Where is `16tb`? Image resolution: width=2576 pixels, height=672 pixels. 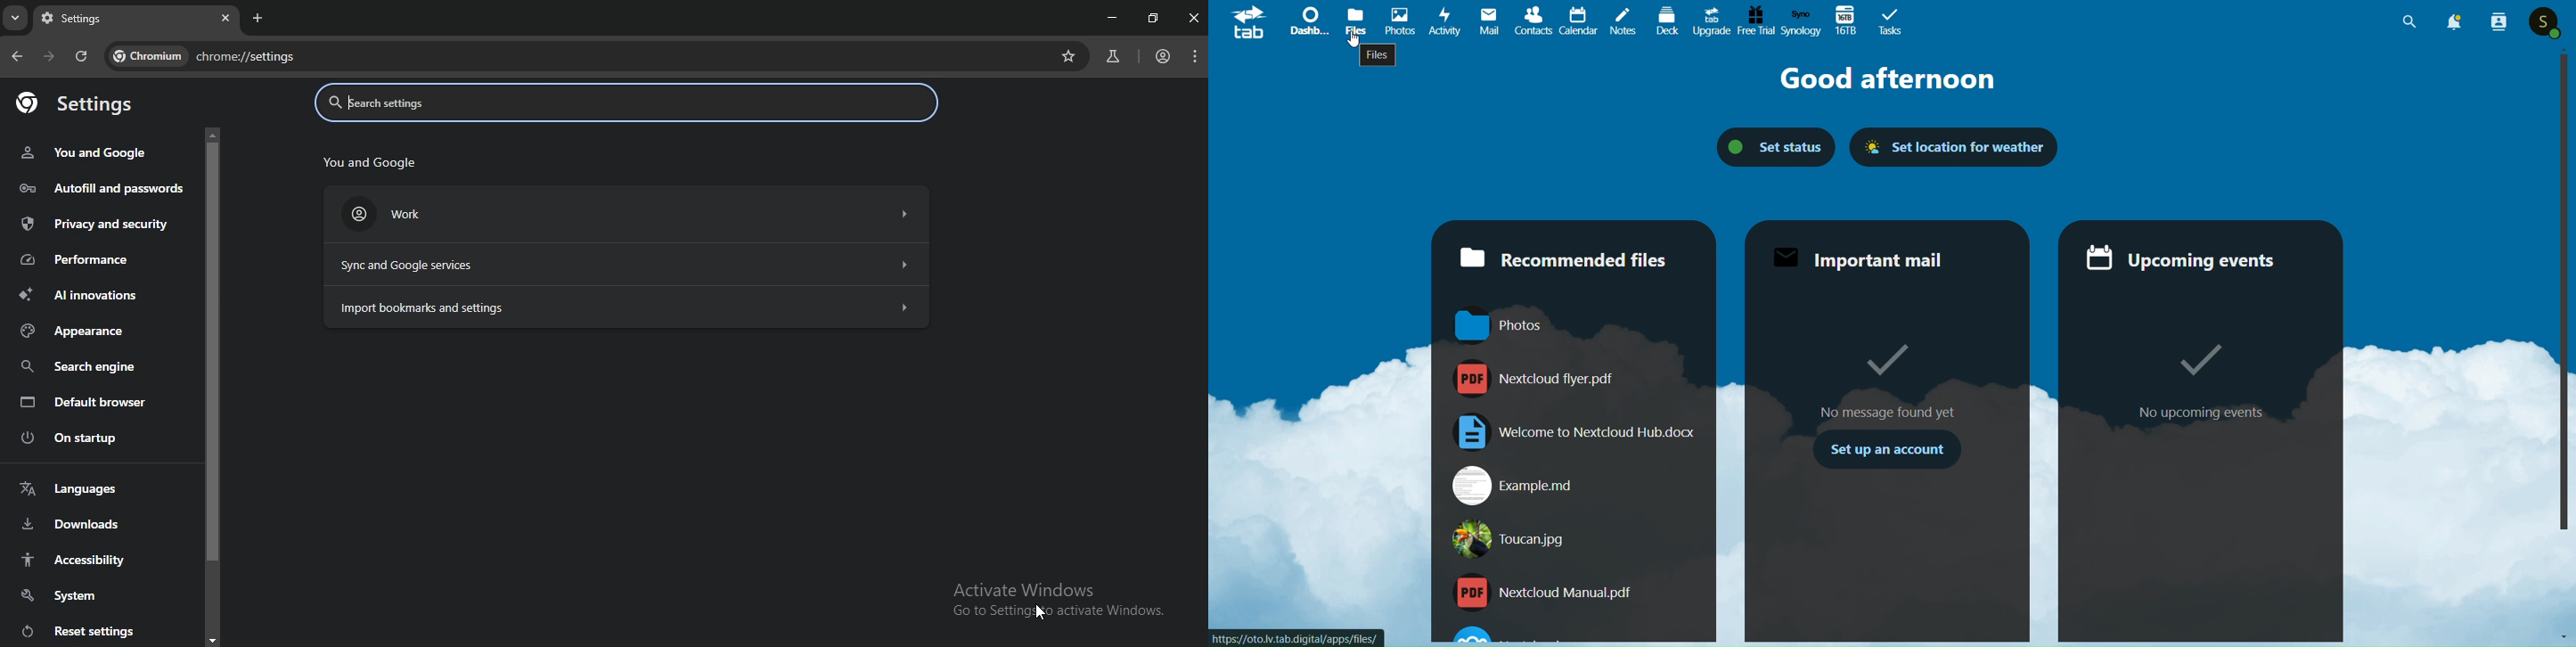 16tb is located at coordinates (1847, 21).